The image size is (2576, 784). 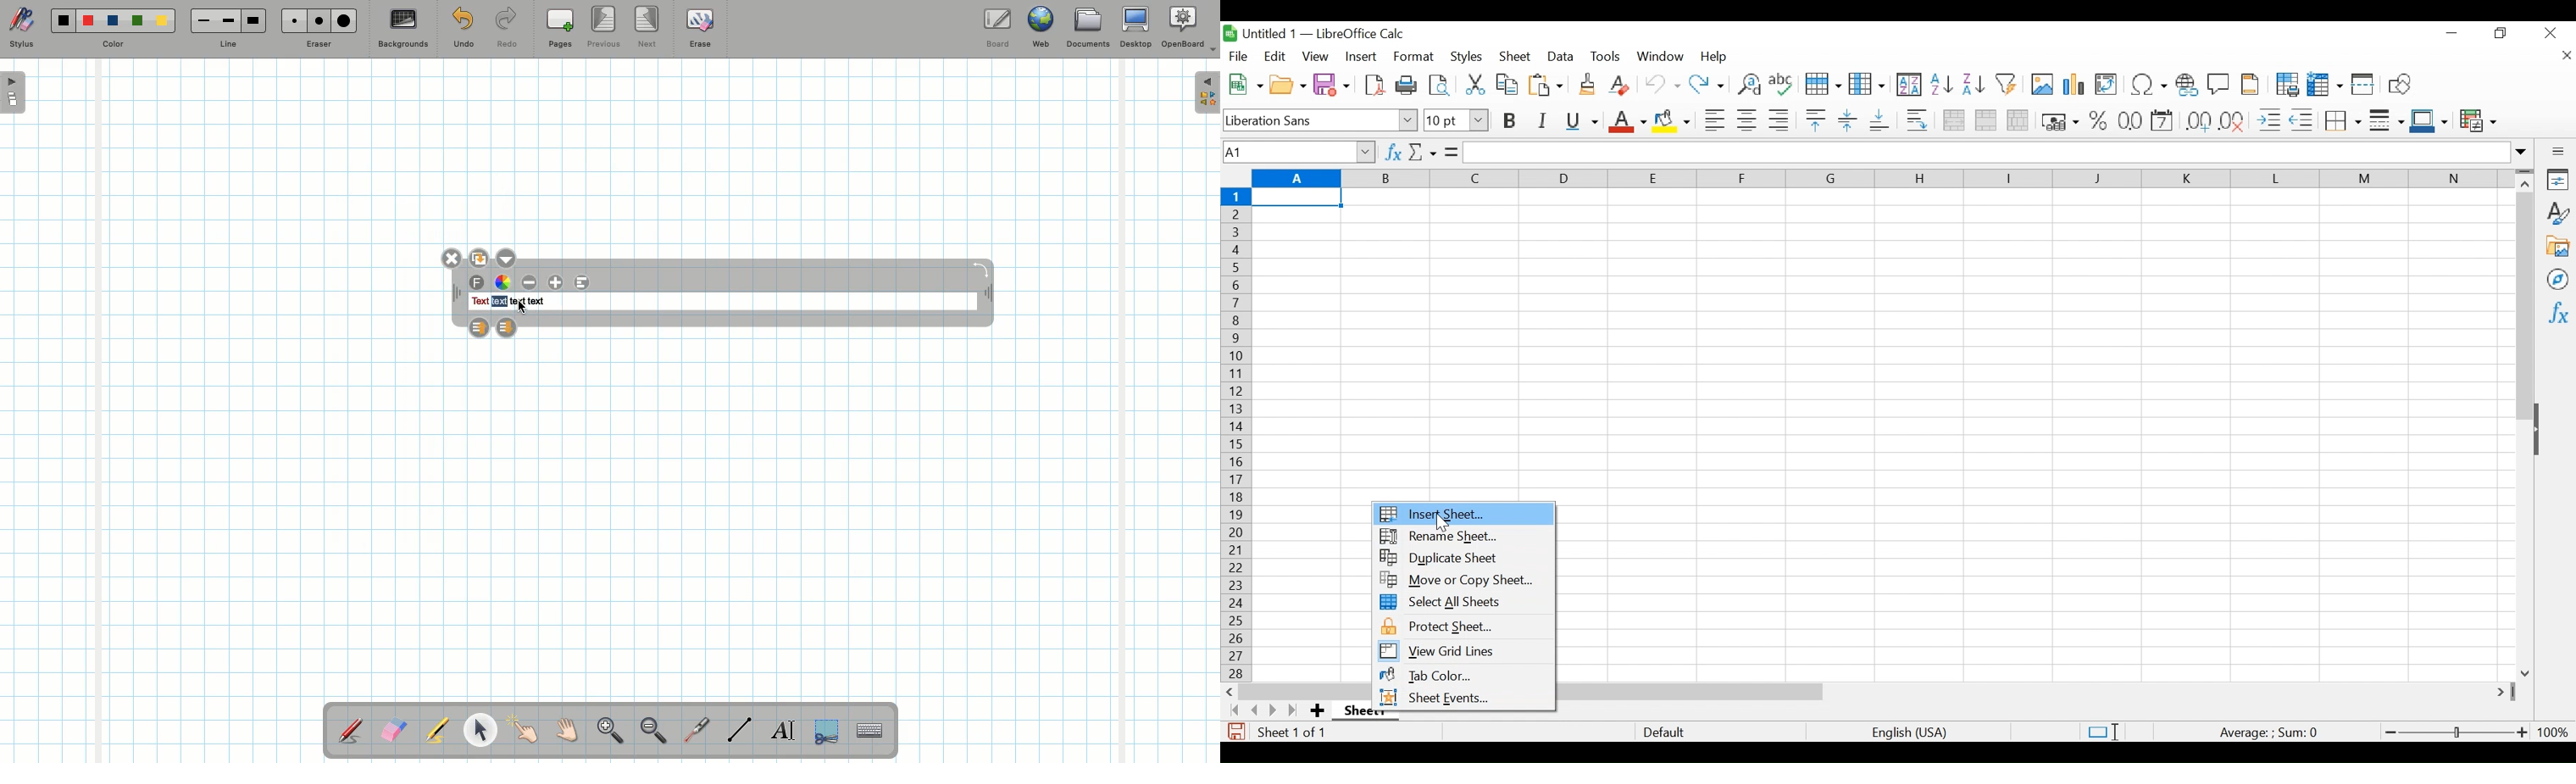 I want to click on Insert Special Characters, so click(x=2147, y=85).